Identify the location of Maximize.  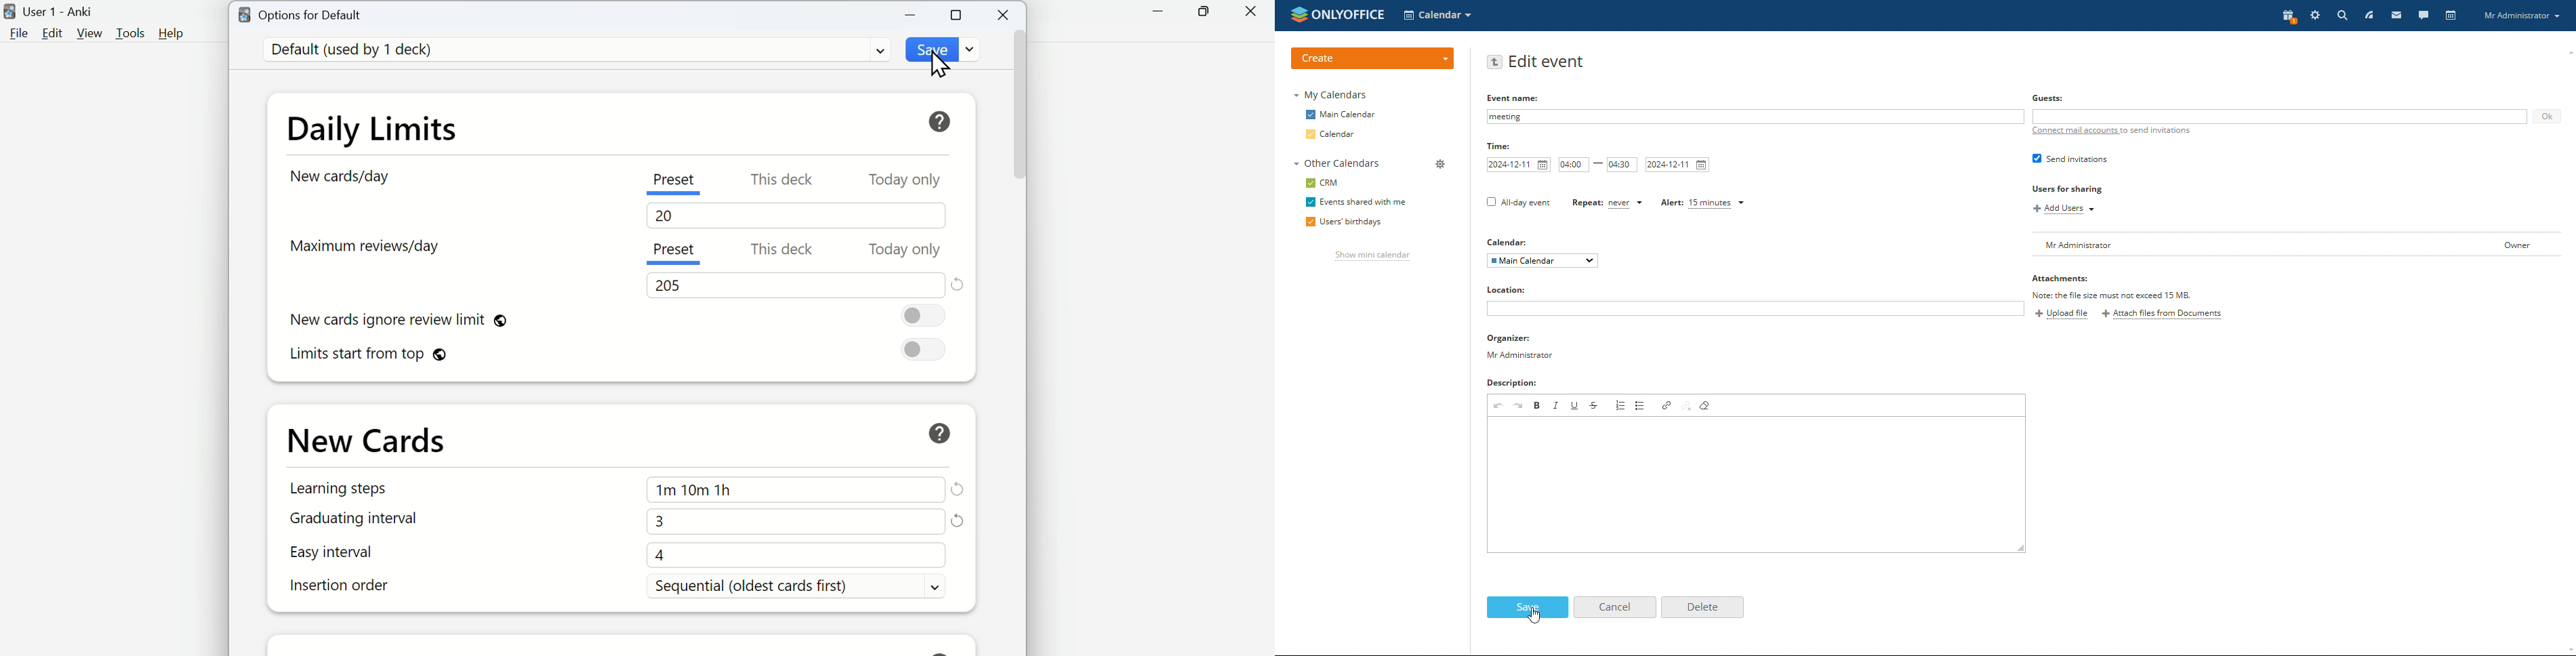
(1204, 15).